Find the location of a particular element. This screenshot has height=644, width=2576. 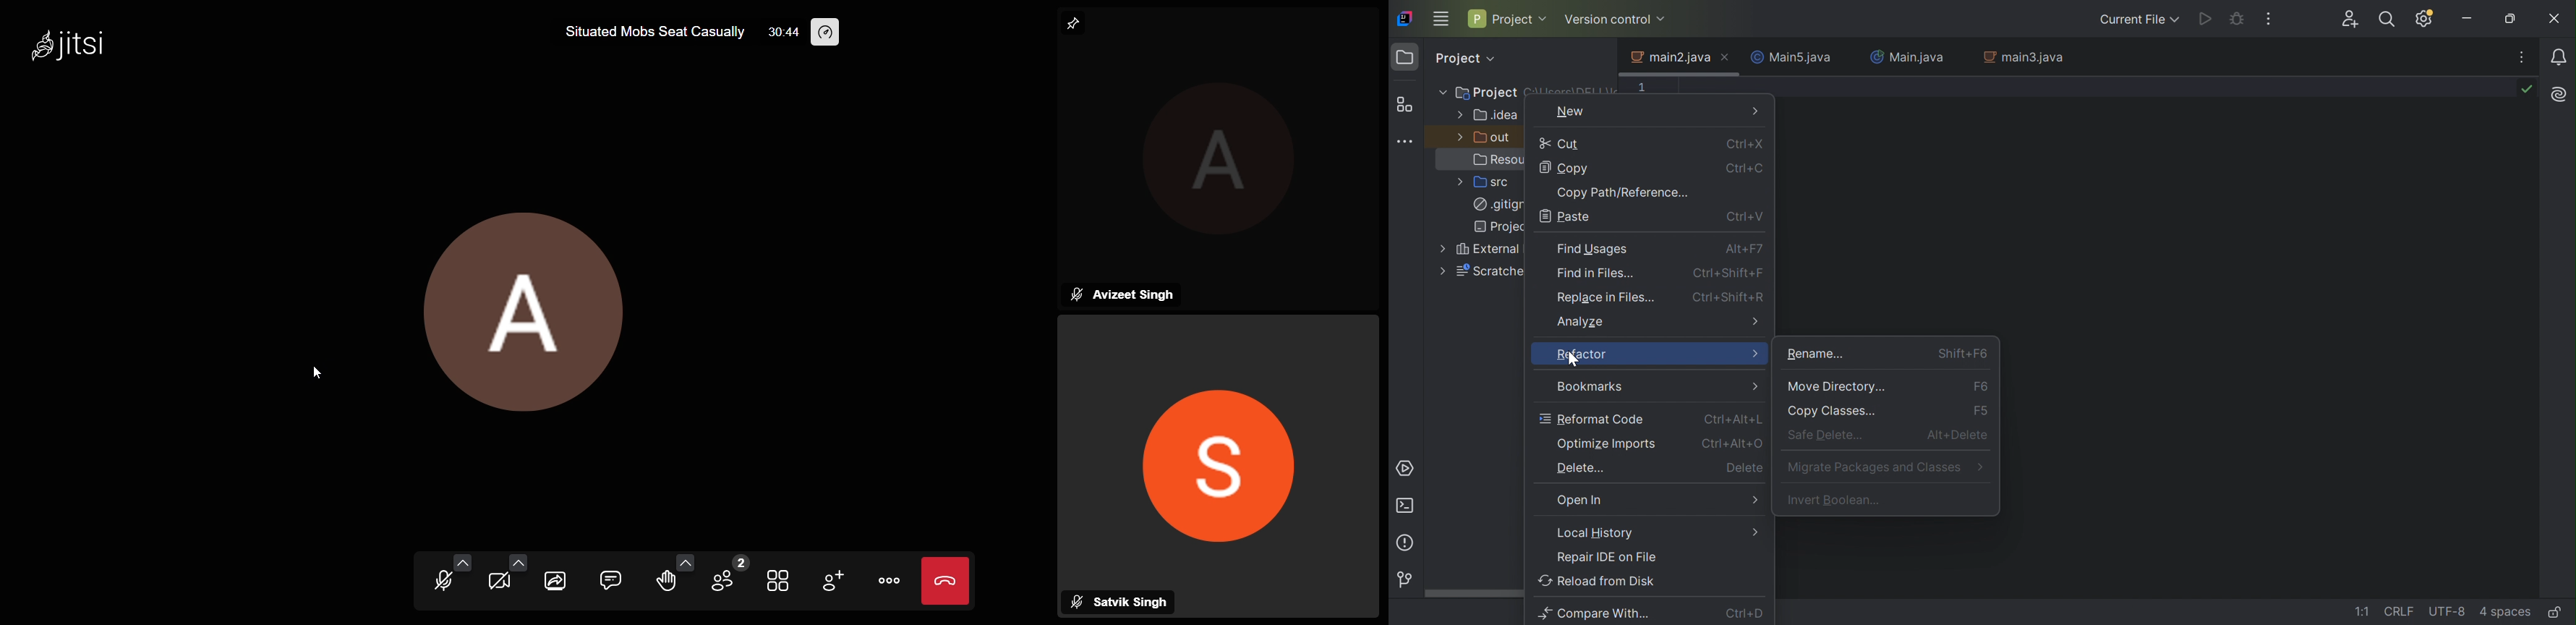

New is located at coordinates (1568, 112).